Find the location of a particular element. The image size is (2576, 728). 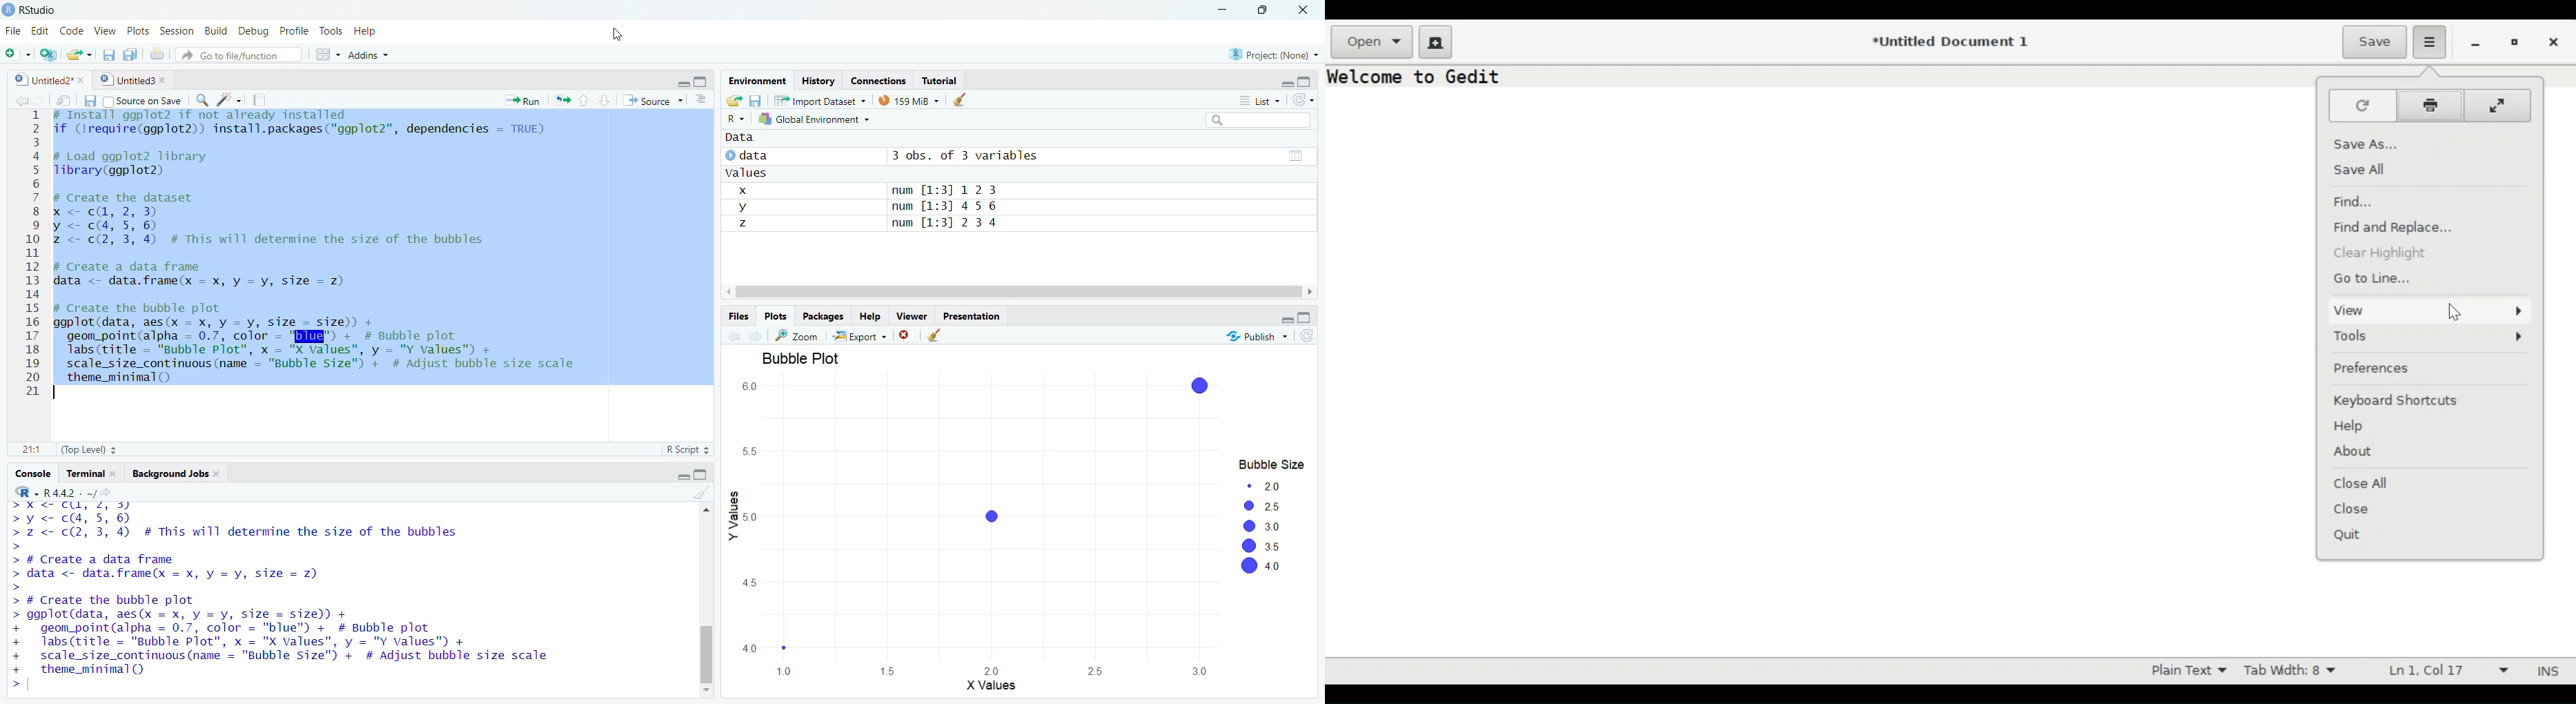

~& Export + is located at coordinates (863, 336).